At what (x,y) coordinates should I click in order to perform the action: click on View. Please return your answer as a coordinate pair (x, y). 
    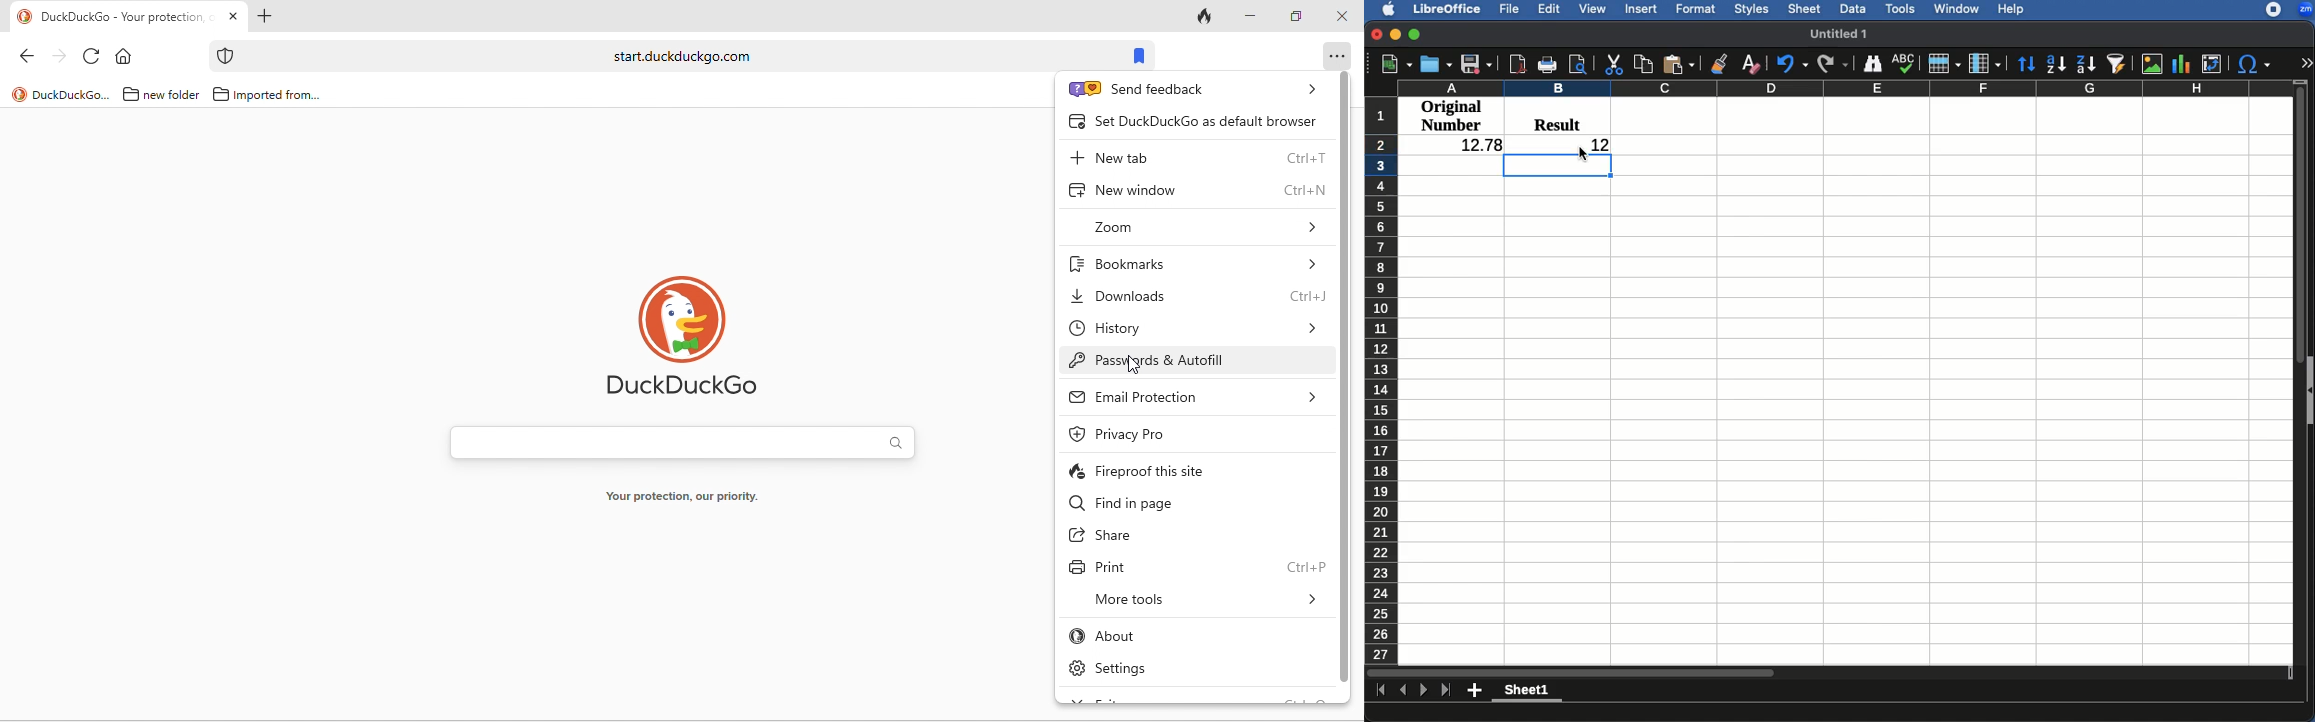
    Looking at the image, I should click on (1594, 9).